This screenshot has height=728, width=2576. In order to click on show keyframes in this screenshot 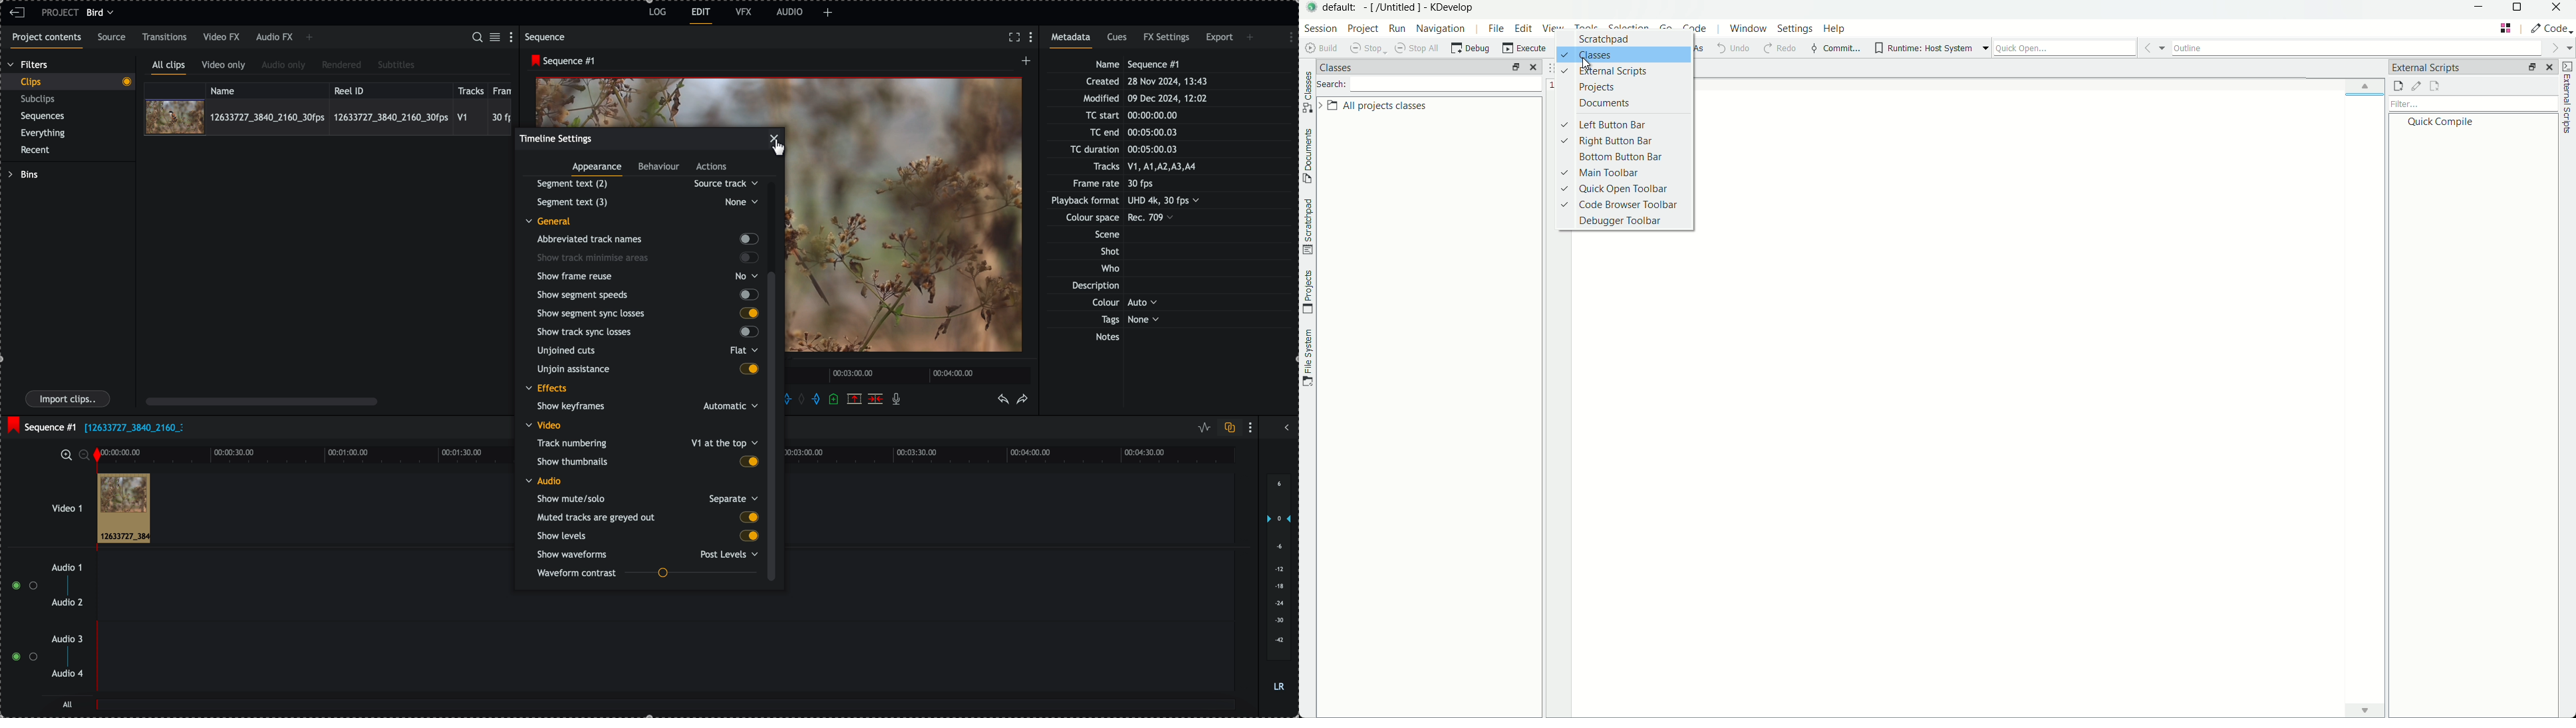, I will do `click(643, 407)`.